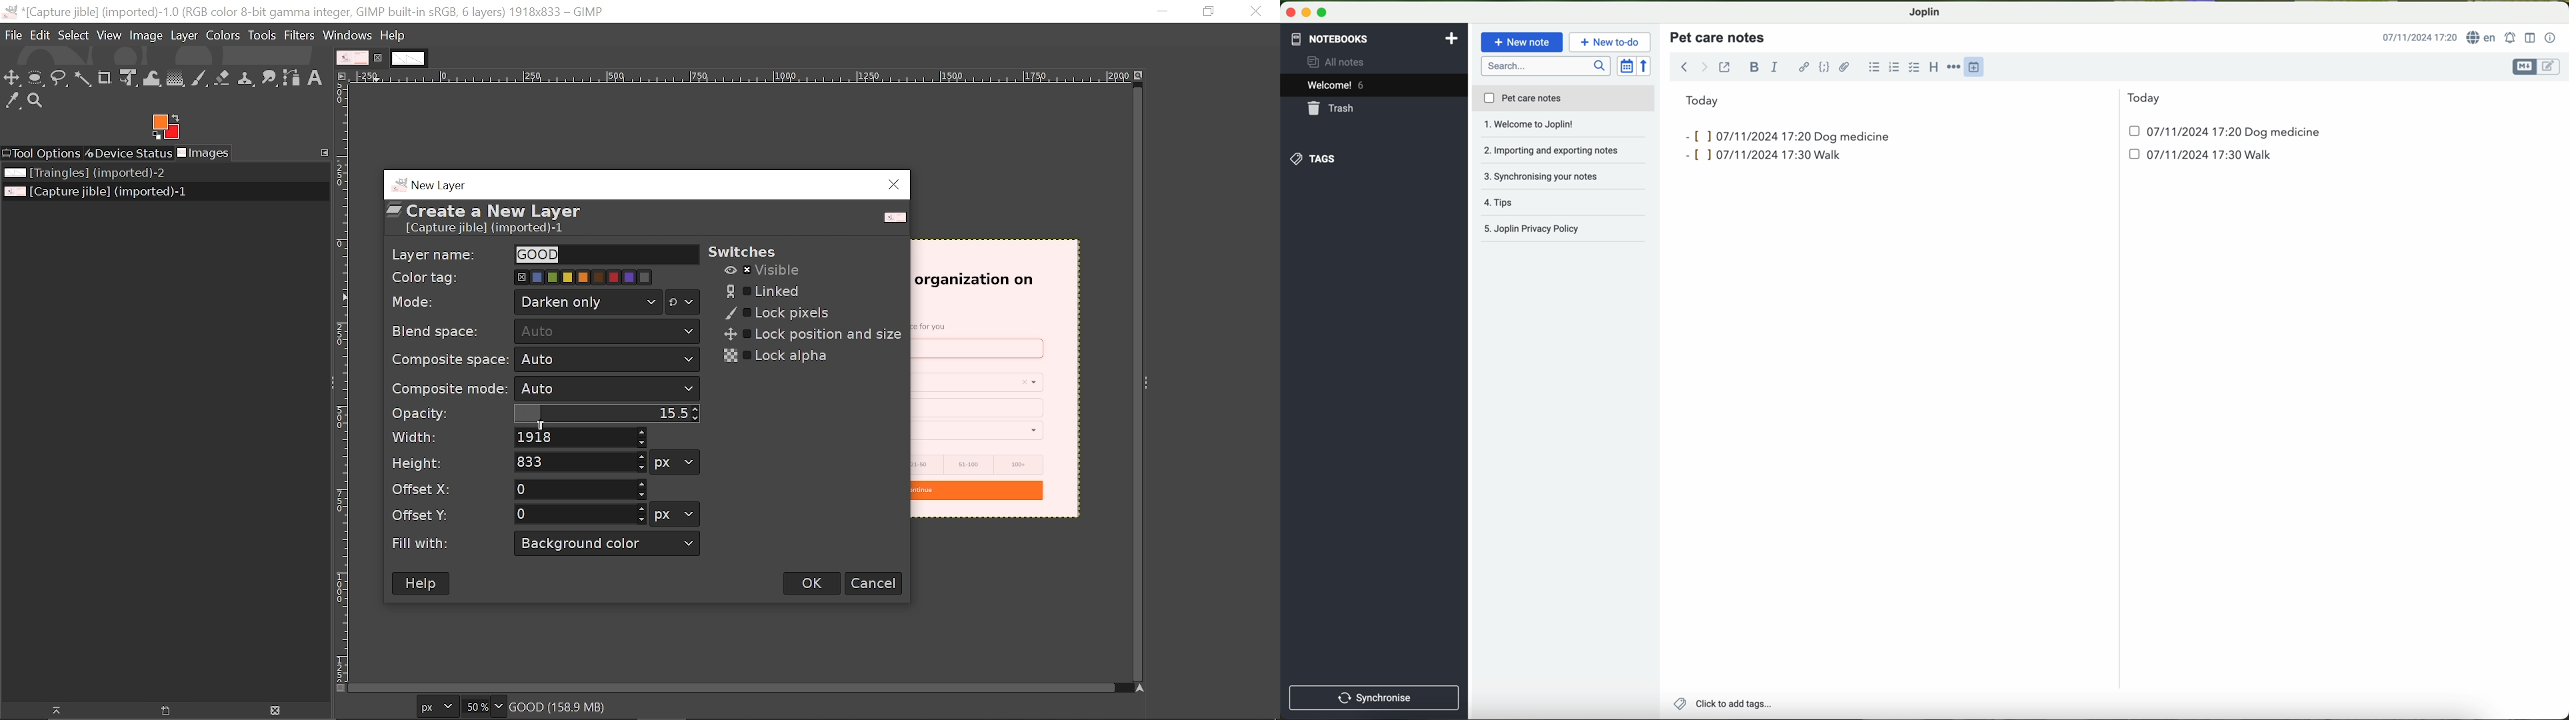 Image resolution: width=2576 pixels, height=728 pixels. I want to click on Move tool, so click(13, 78).